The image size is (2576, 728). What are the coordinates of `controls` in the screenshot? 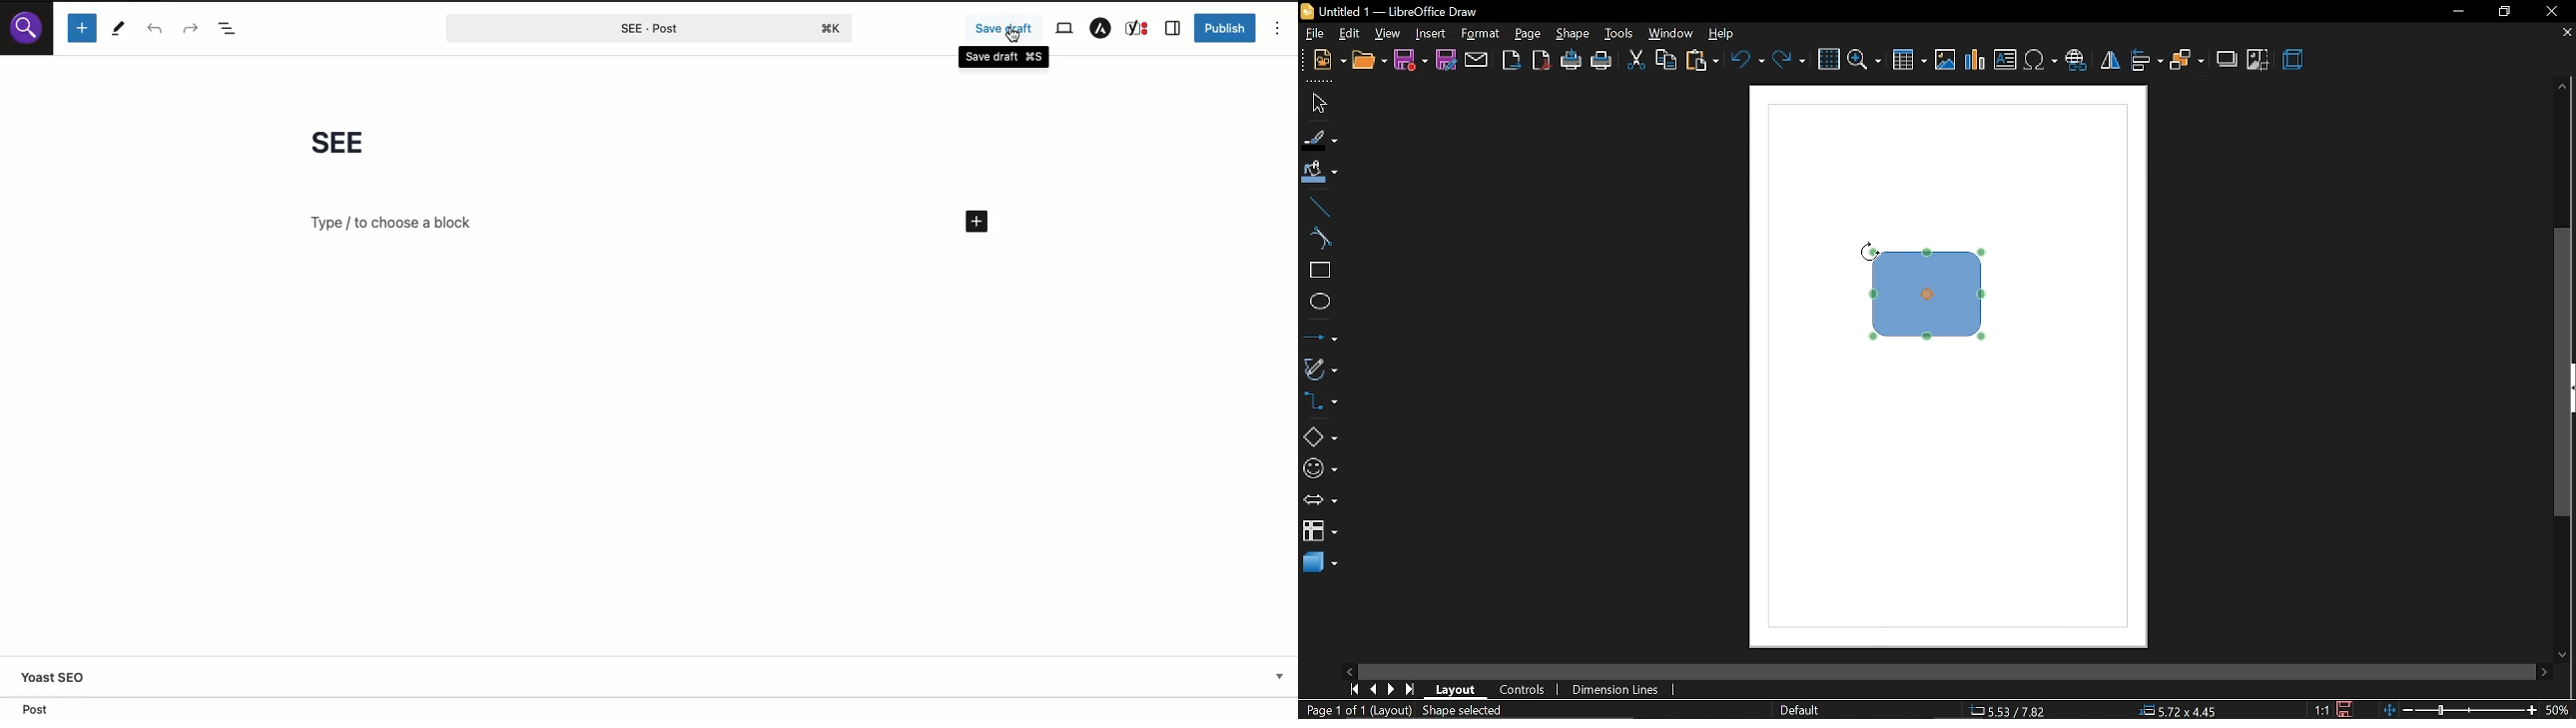 It's located at (1525, 688).